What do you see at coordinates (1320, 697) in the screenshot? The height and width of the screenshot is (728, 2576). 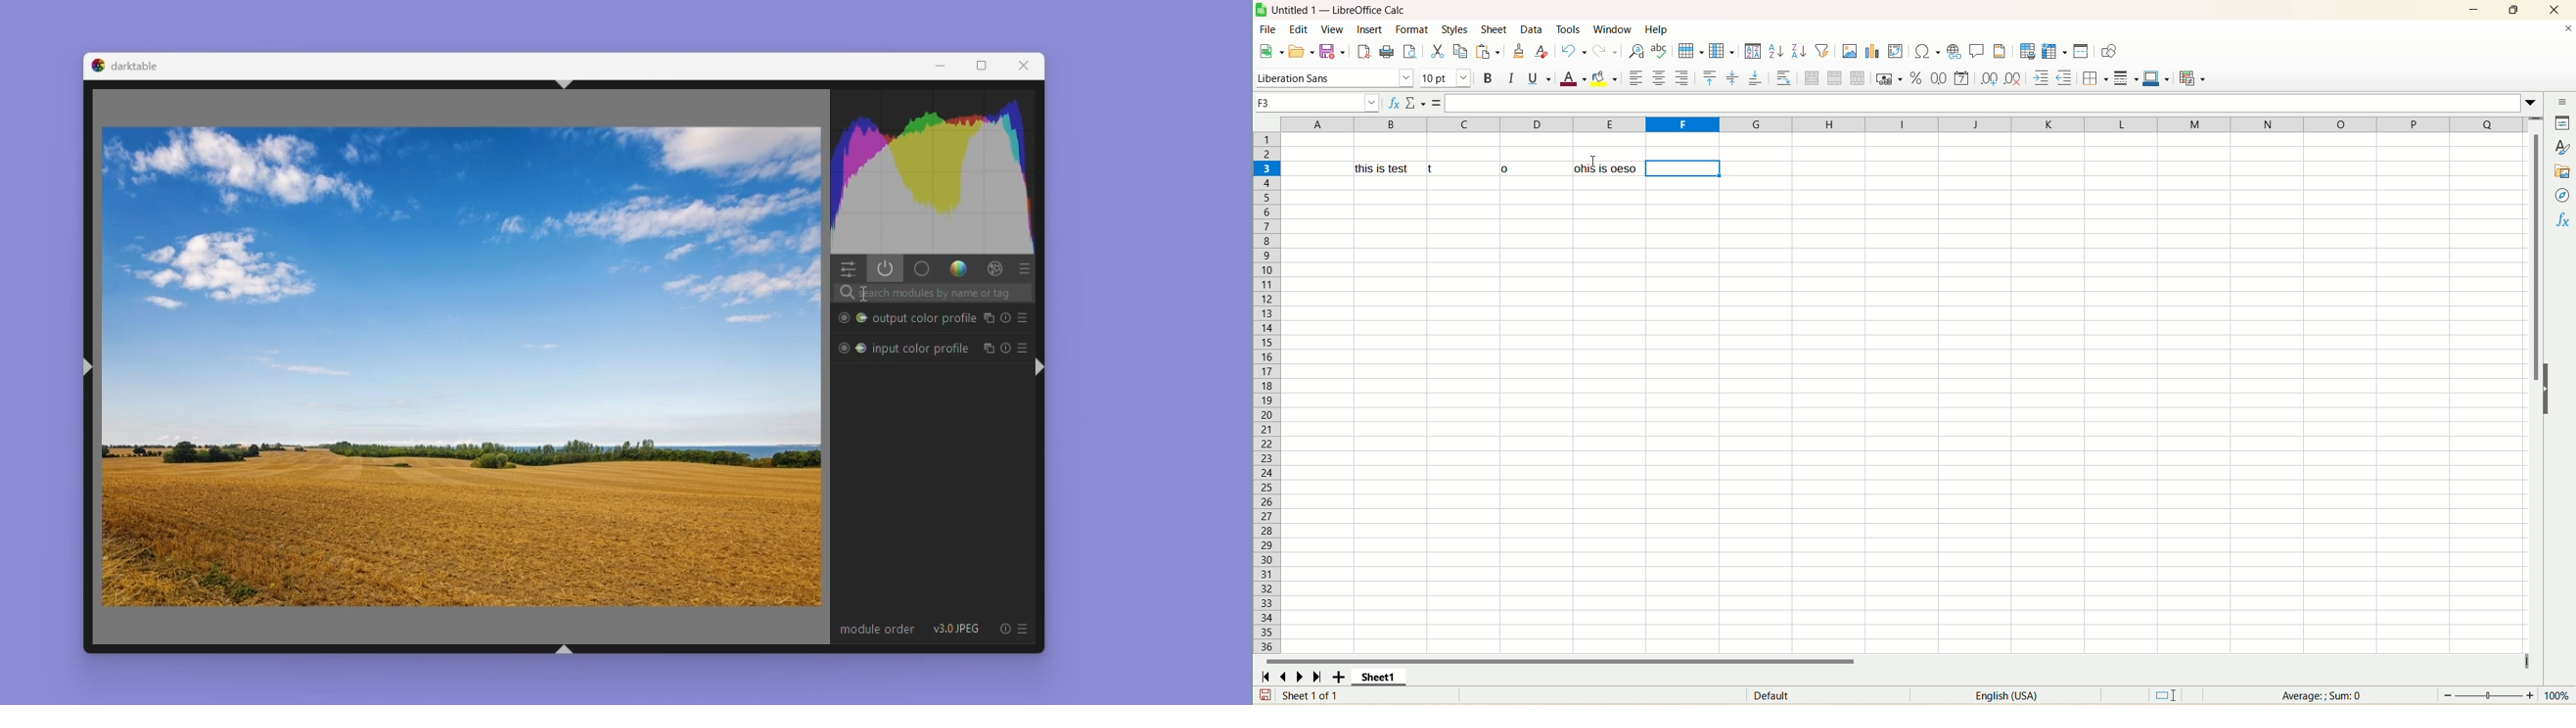 I see `sheet number` at bounding box center [1320, 697].